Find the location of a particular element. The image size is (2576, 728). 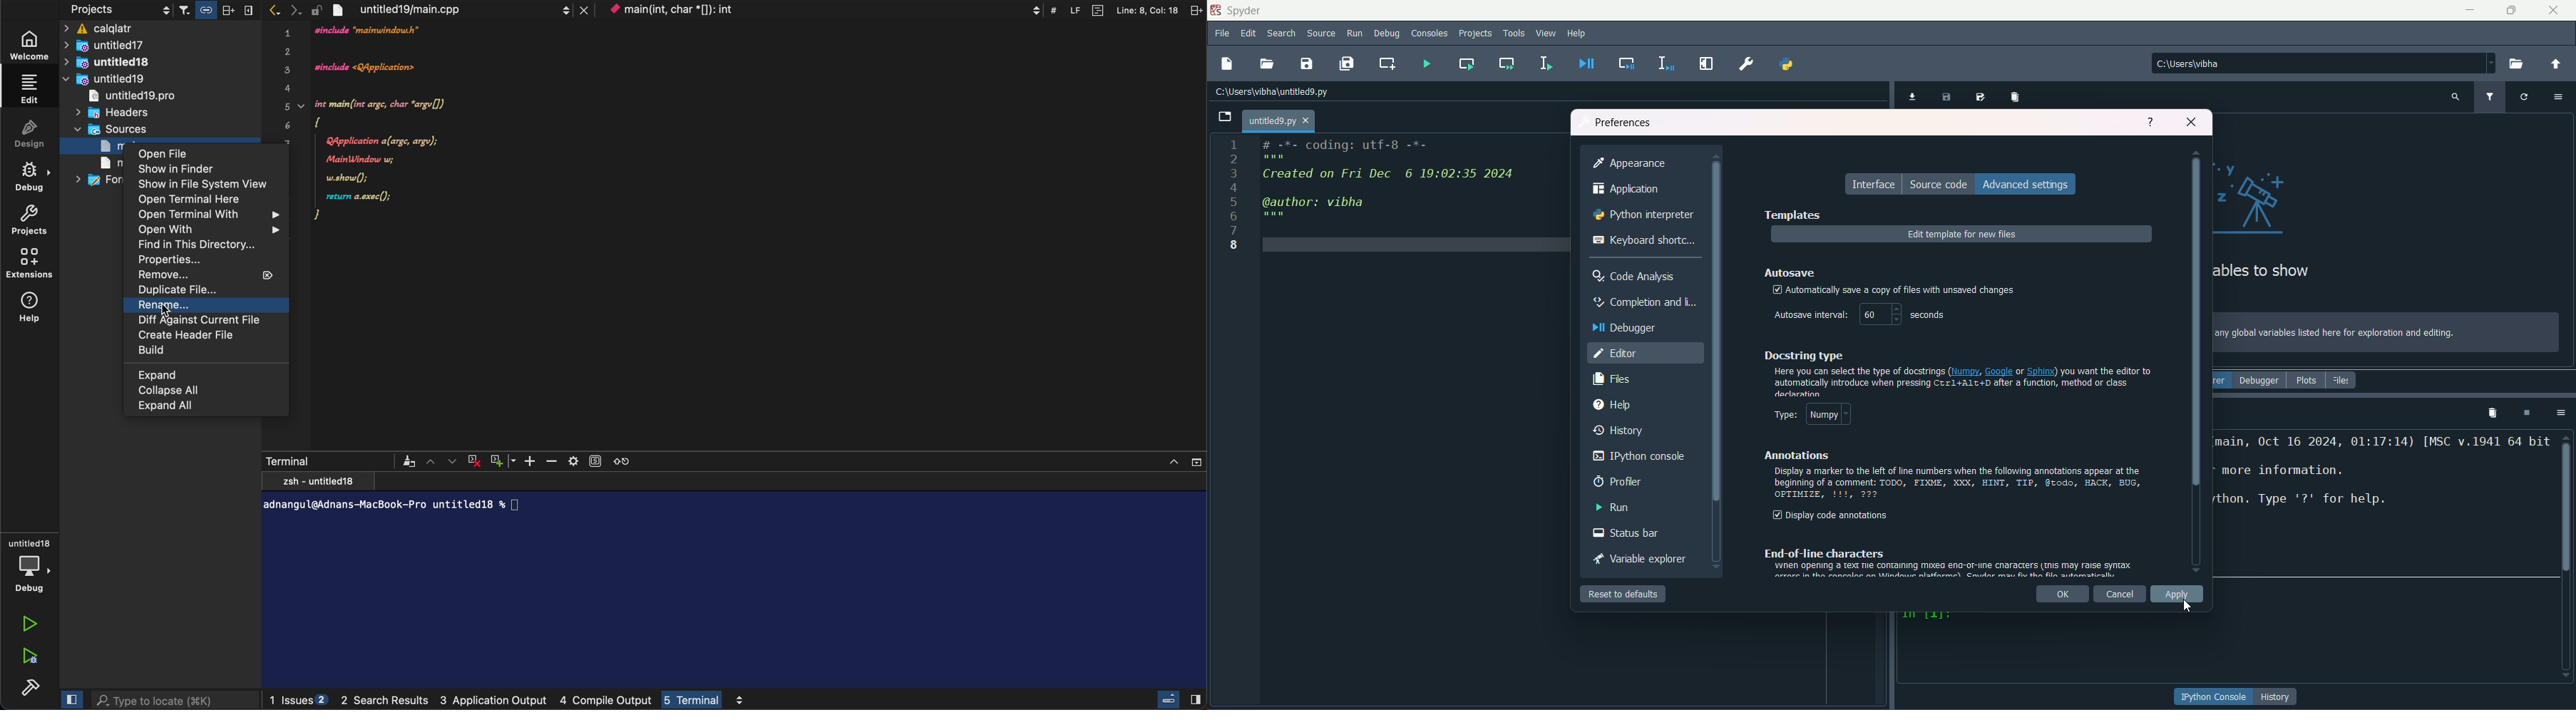

type is located at coordinates (1809, 414).